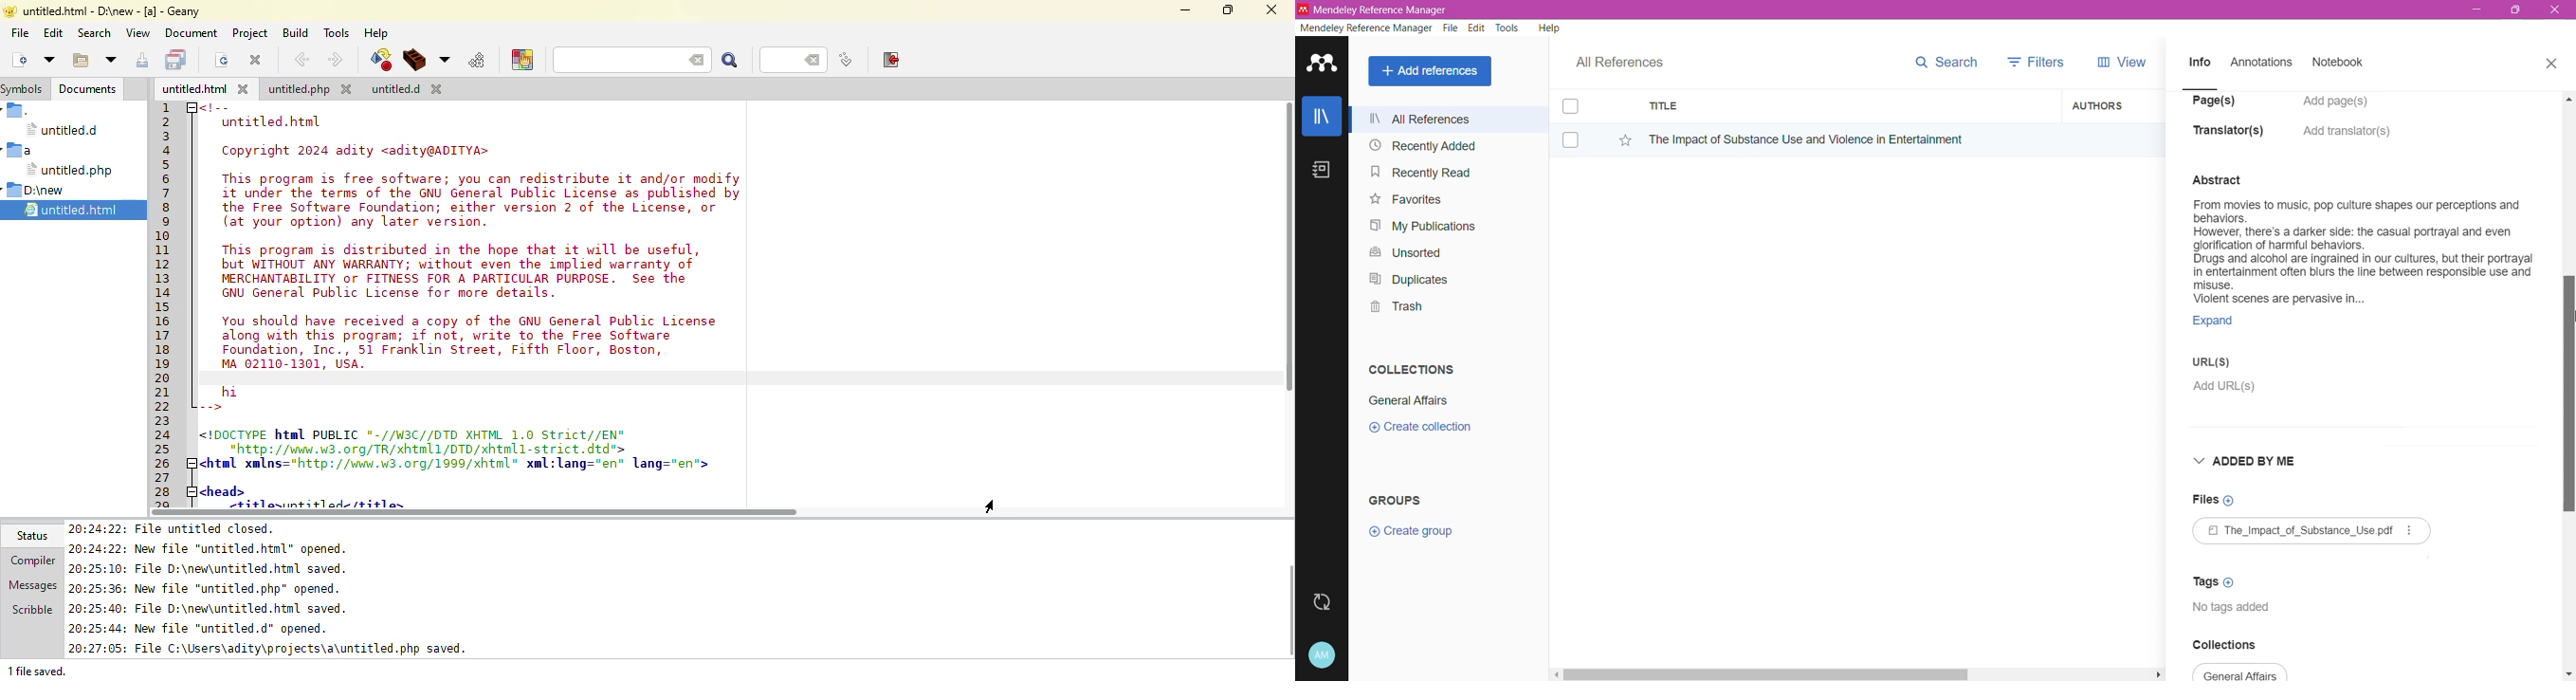 This screenshot has width=2576, height=700. What do you see at coordinates (2212, 101) in the screenshot?
I see `Page(s)` at bounding box center [2212, 101].